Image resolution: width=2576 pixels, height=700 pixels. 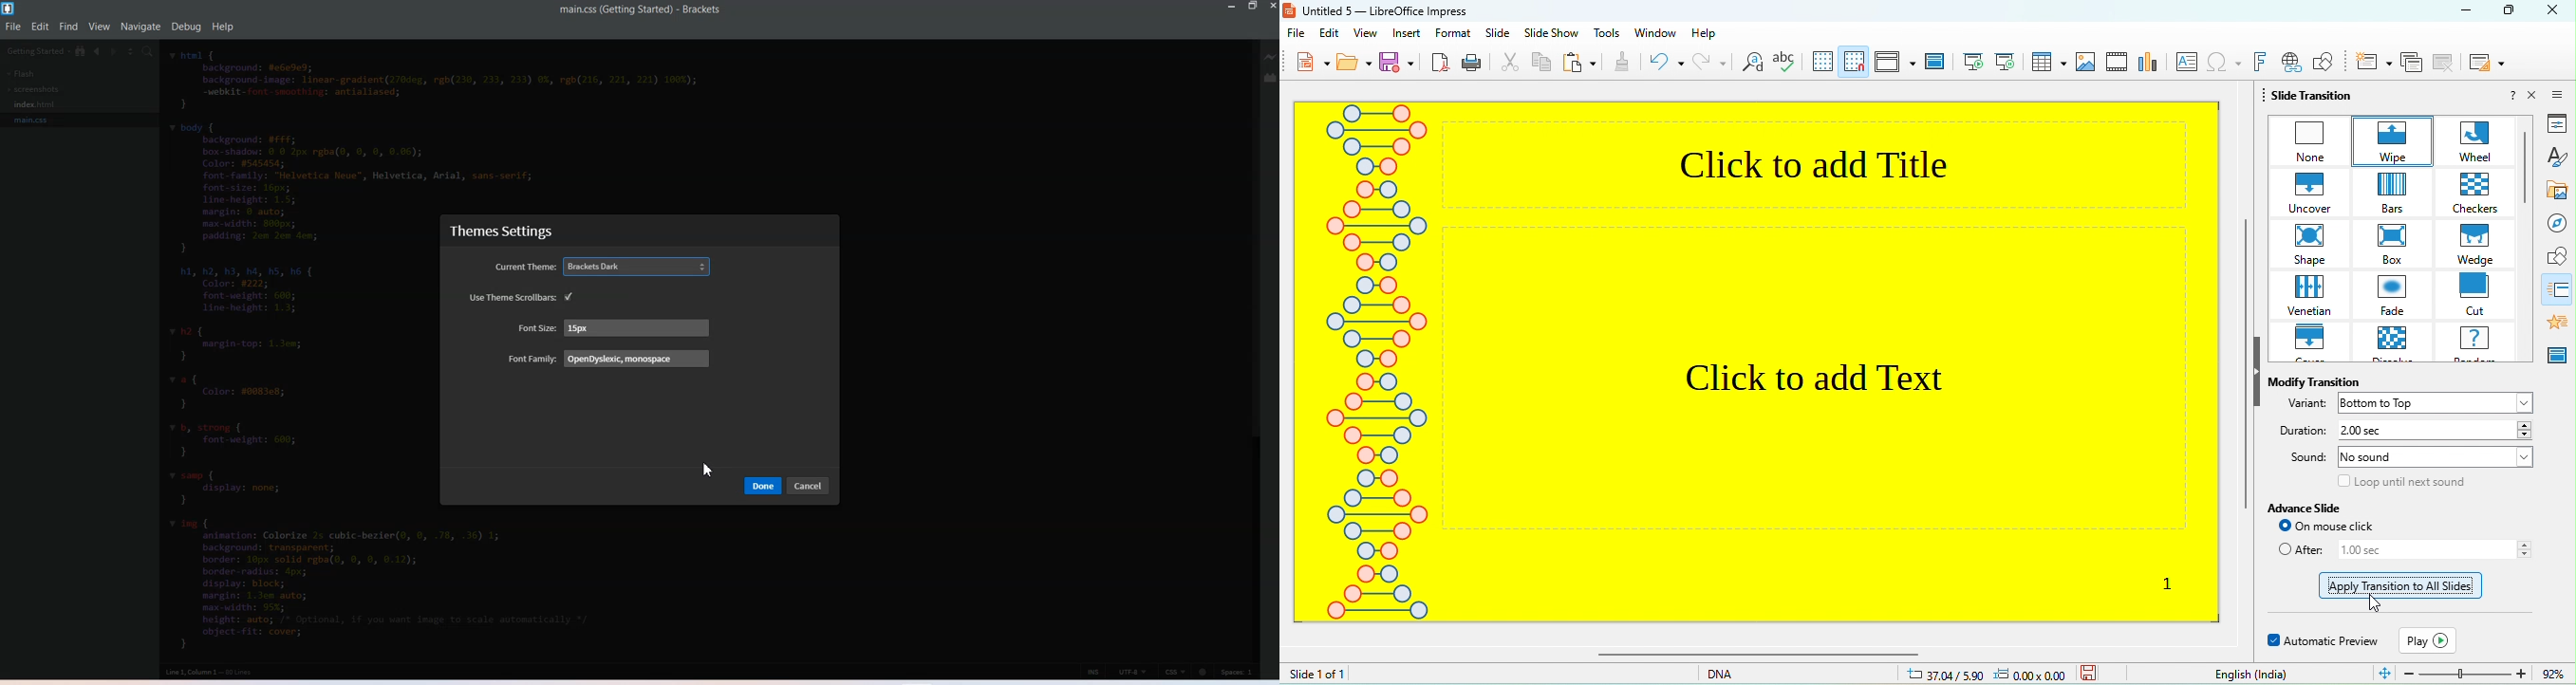 I want to click on Live Preview, so click(x=1271, y=56).